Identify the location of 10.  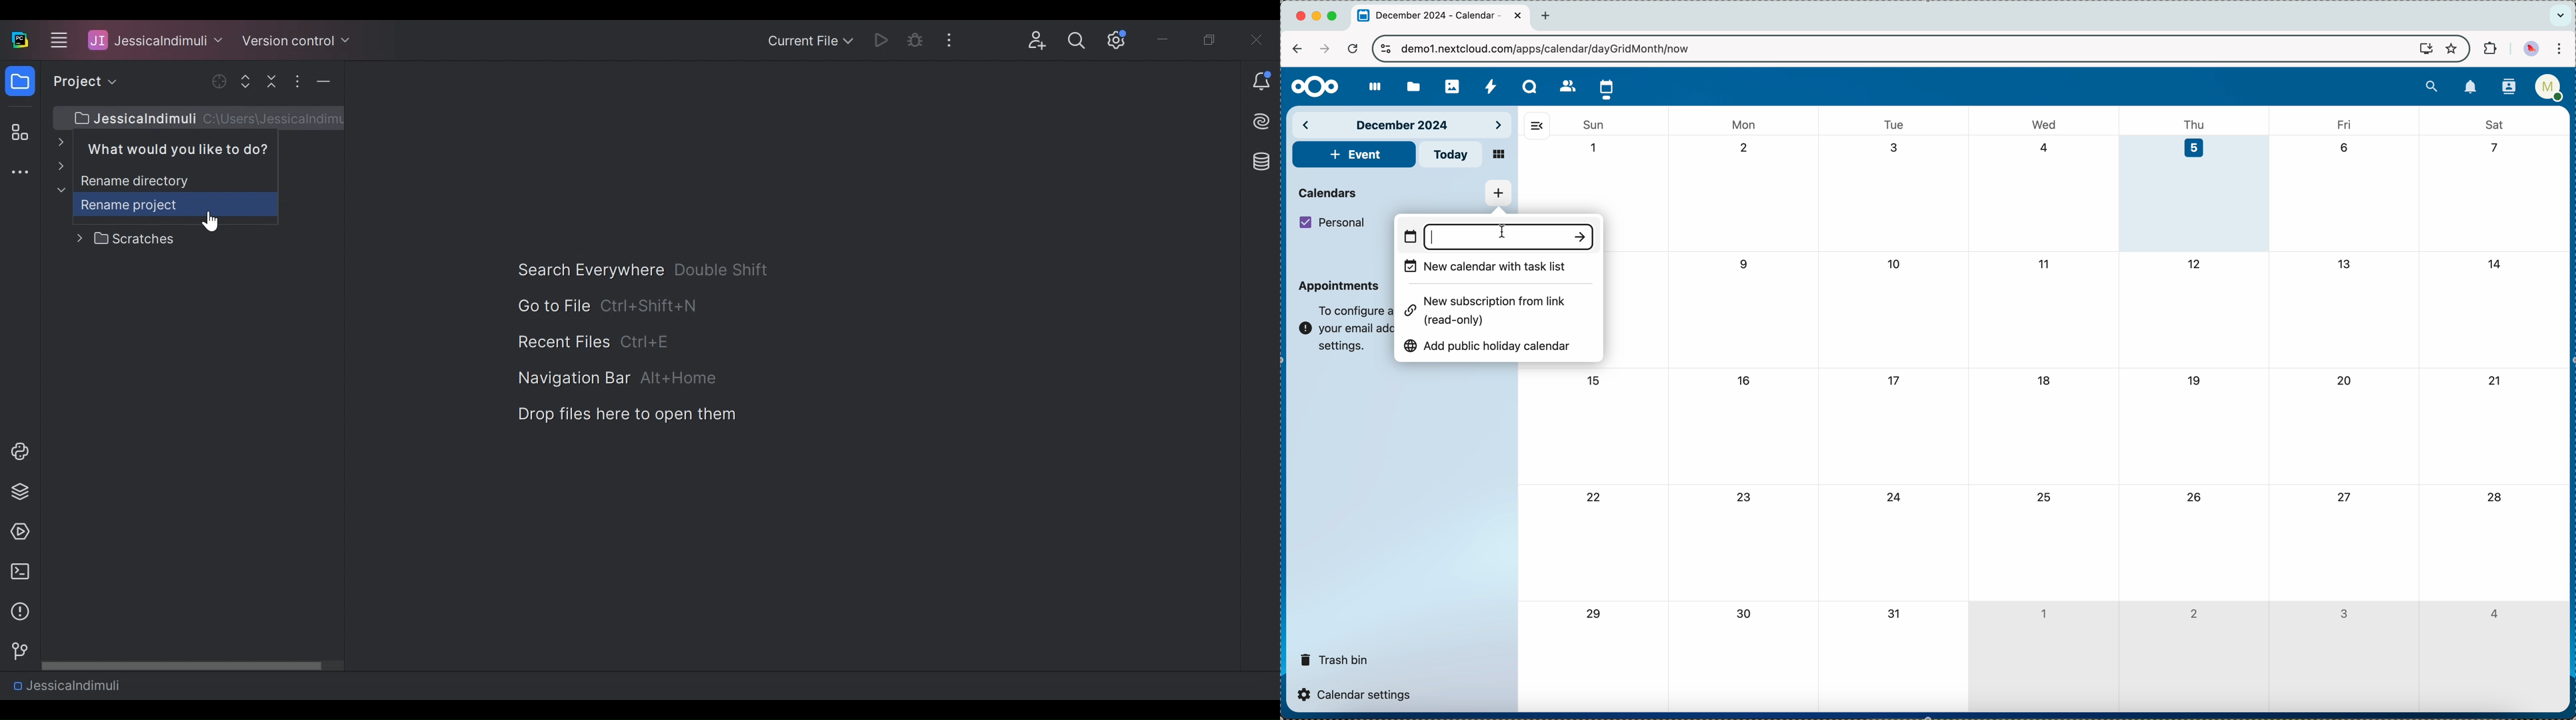
(1896, 265).